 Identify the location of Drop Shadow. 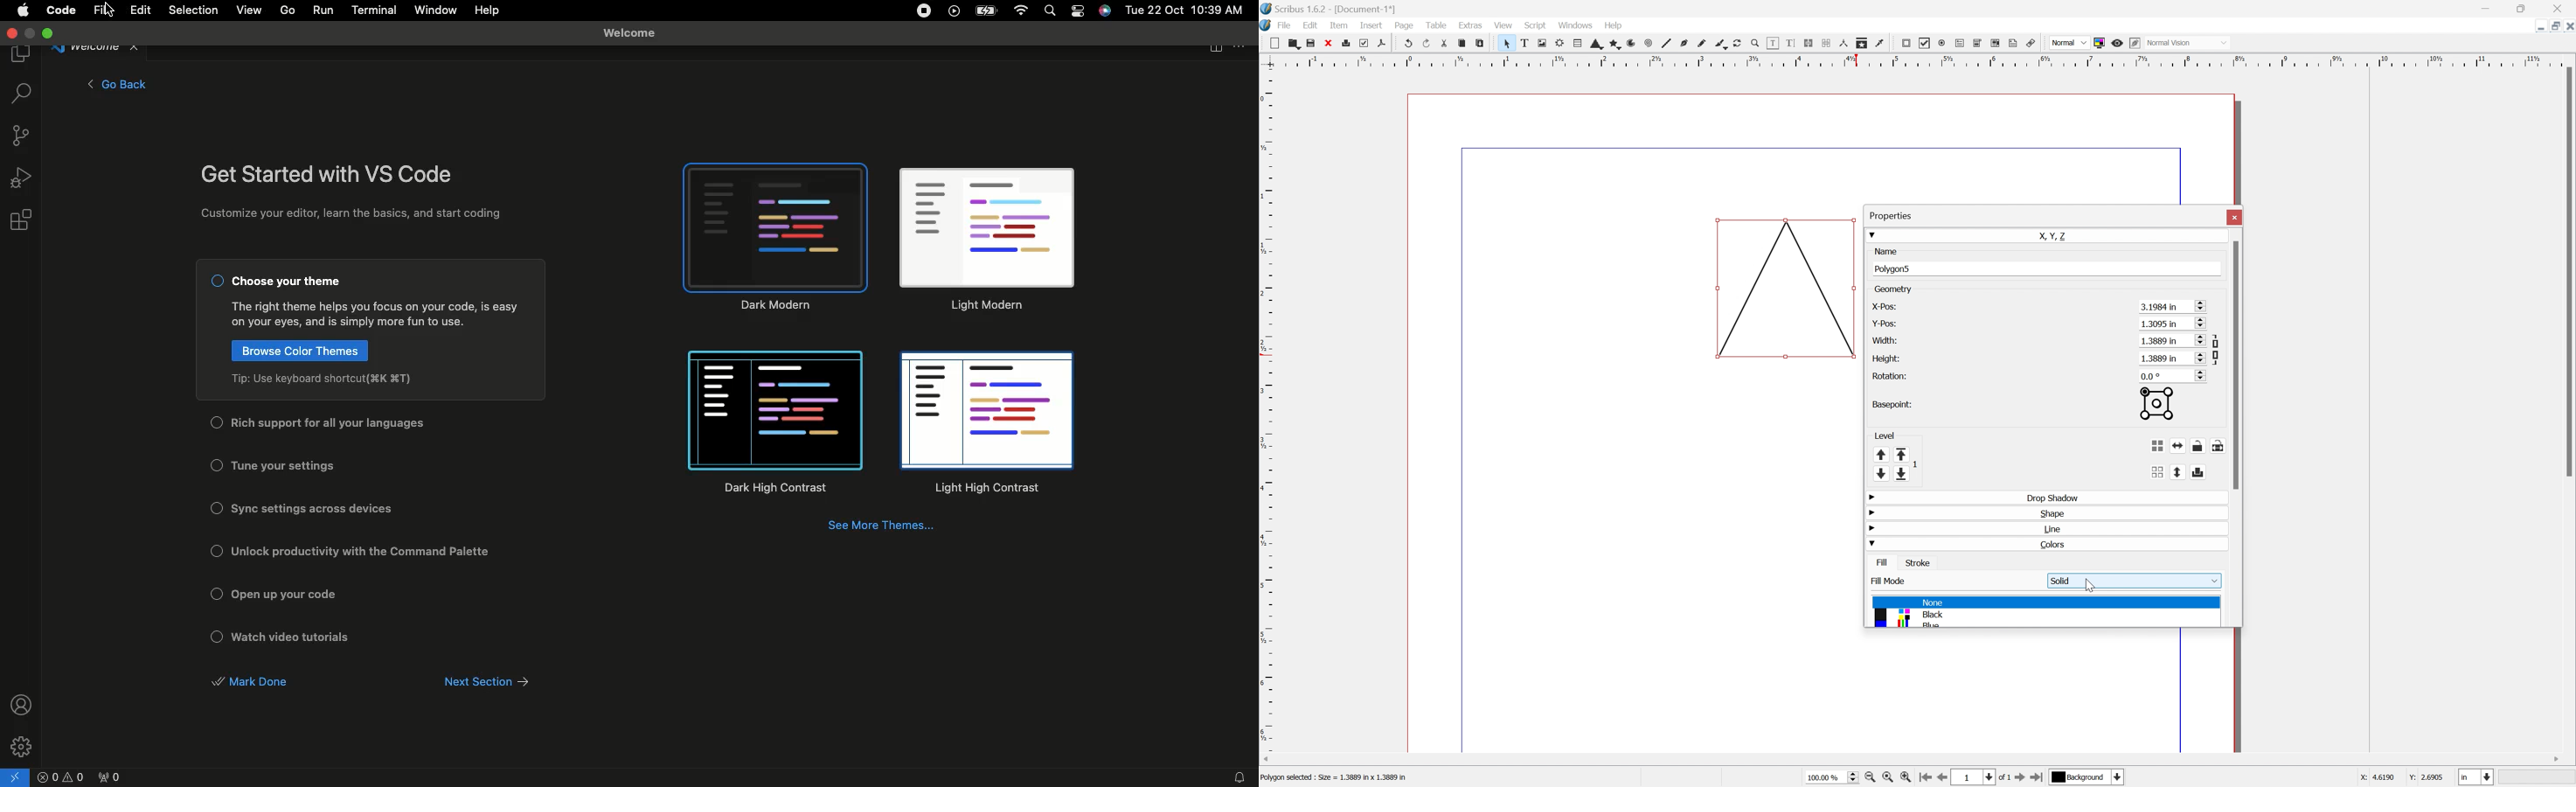
(2058, 497).